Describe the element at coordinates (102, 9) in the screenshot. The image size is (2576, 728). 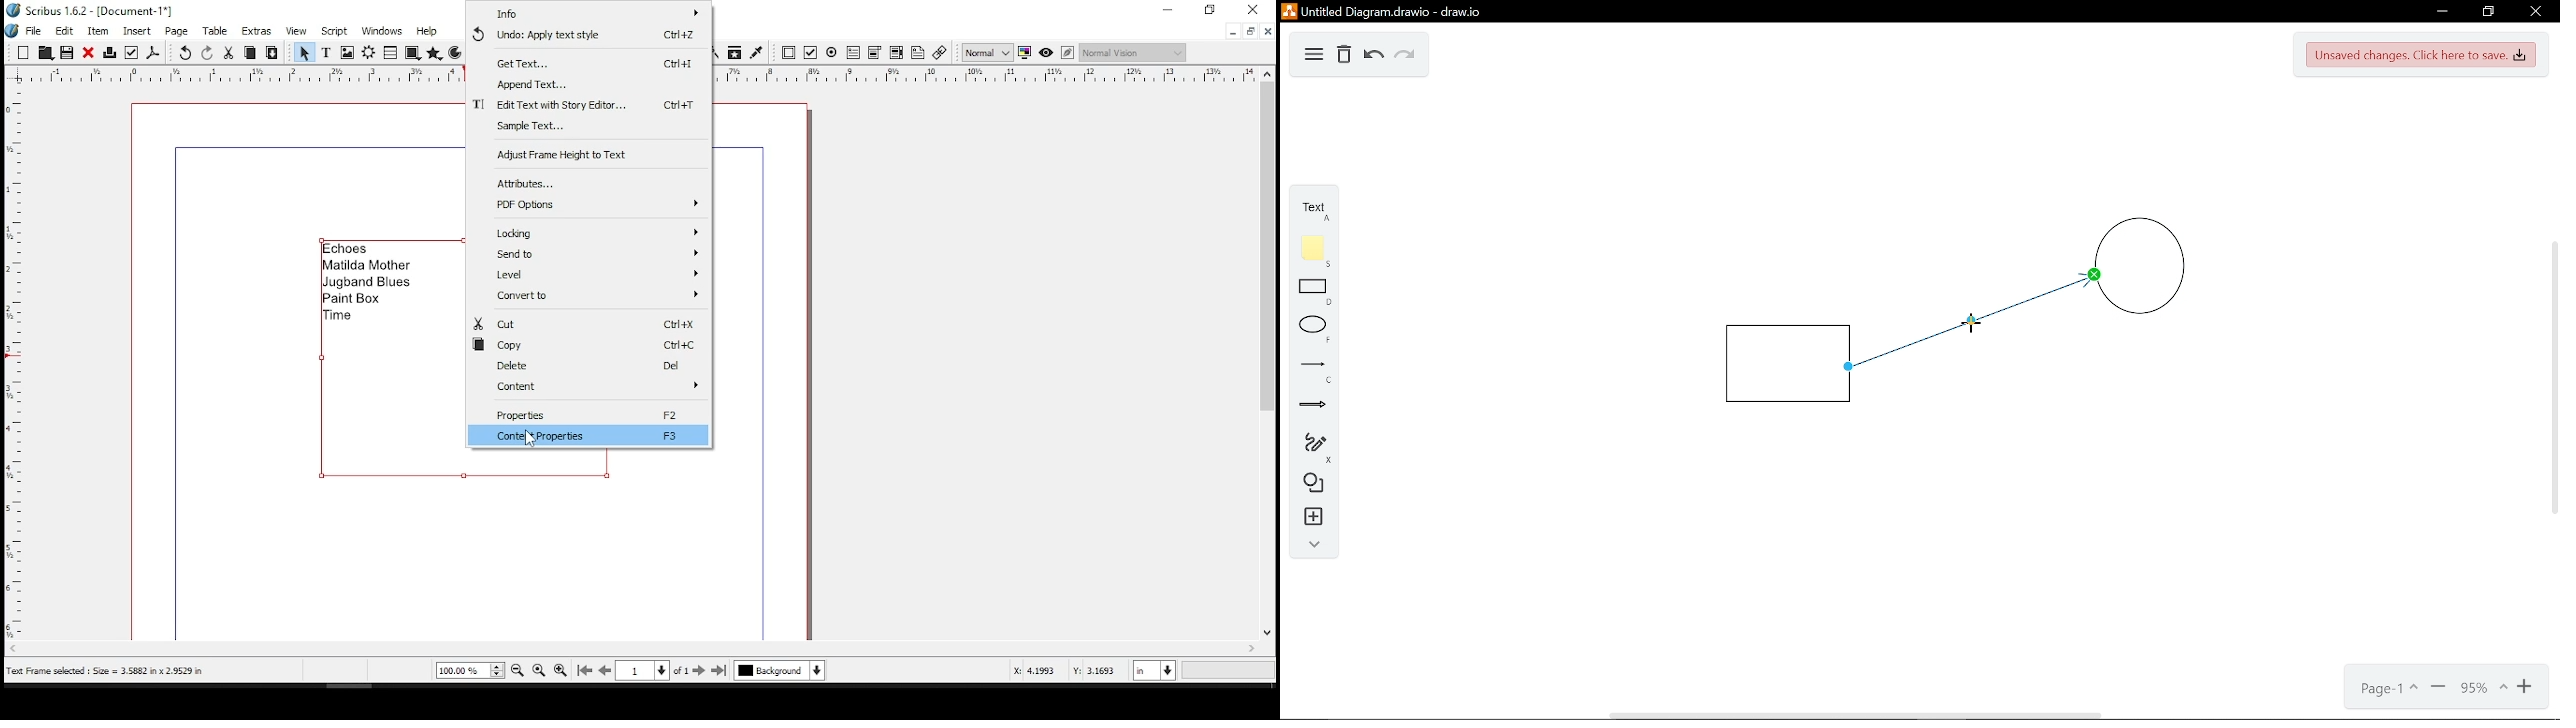
I see `scribus 1.6.2 - [document-1*]` at that location.